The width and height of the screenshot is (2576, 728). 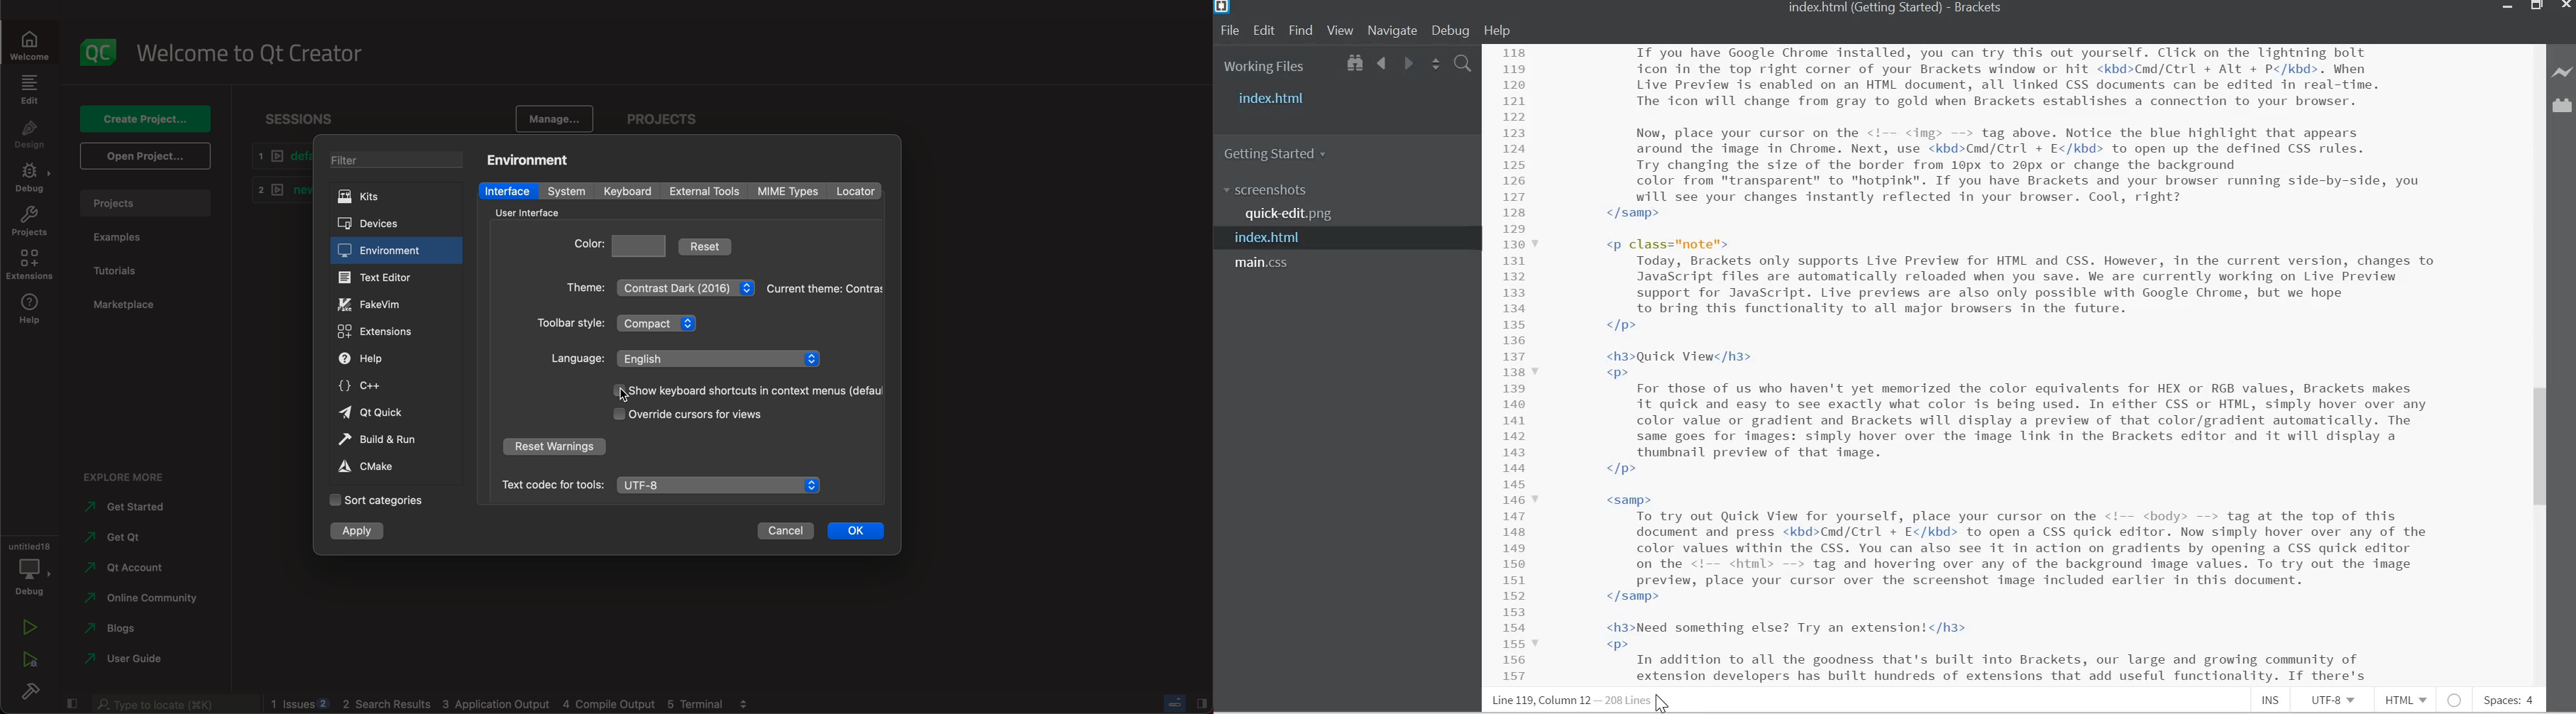 I want to click on reser, so click(x=557, y=446).